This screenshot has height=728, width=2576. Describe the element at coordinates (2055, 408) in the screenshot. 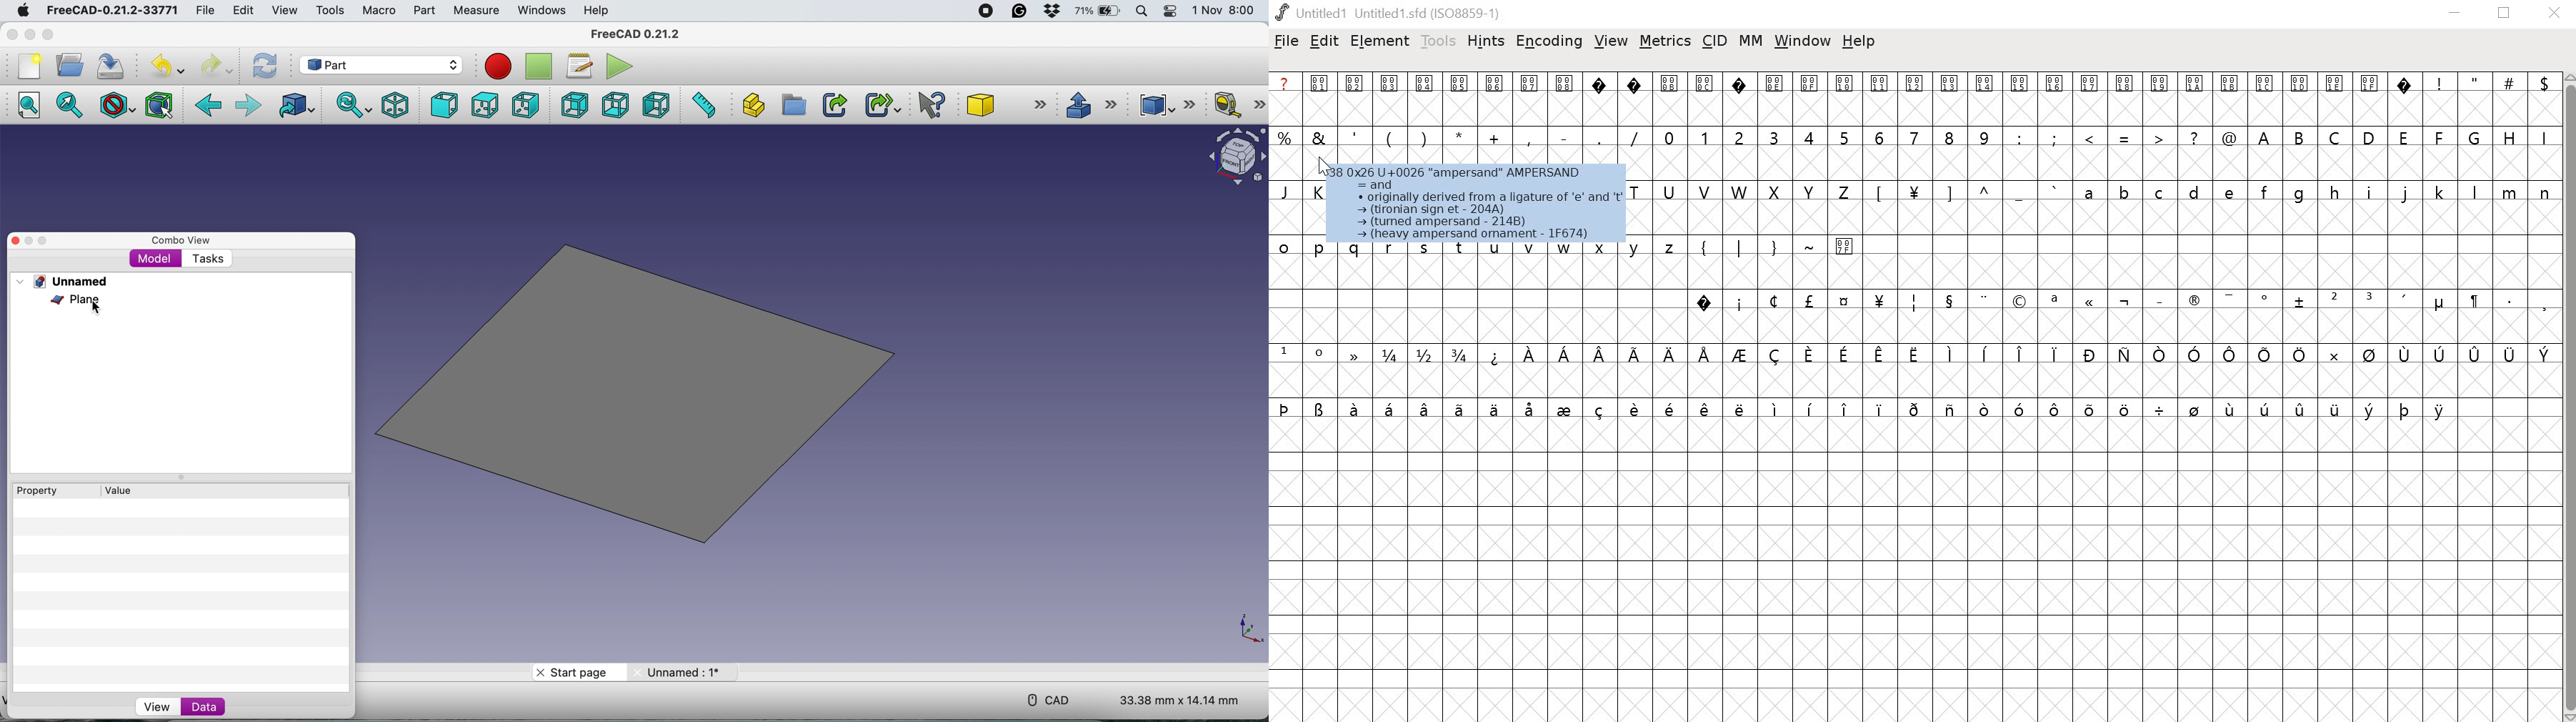

I see `symbol` at that location.